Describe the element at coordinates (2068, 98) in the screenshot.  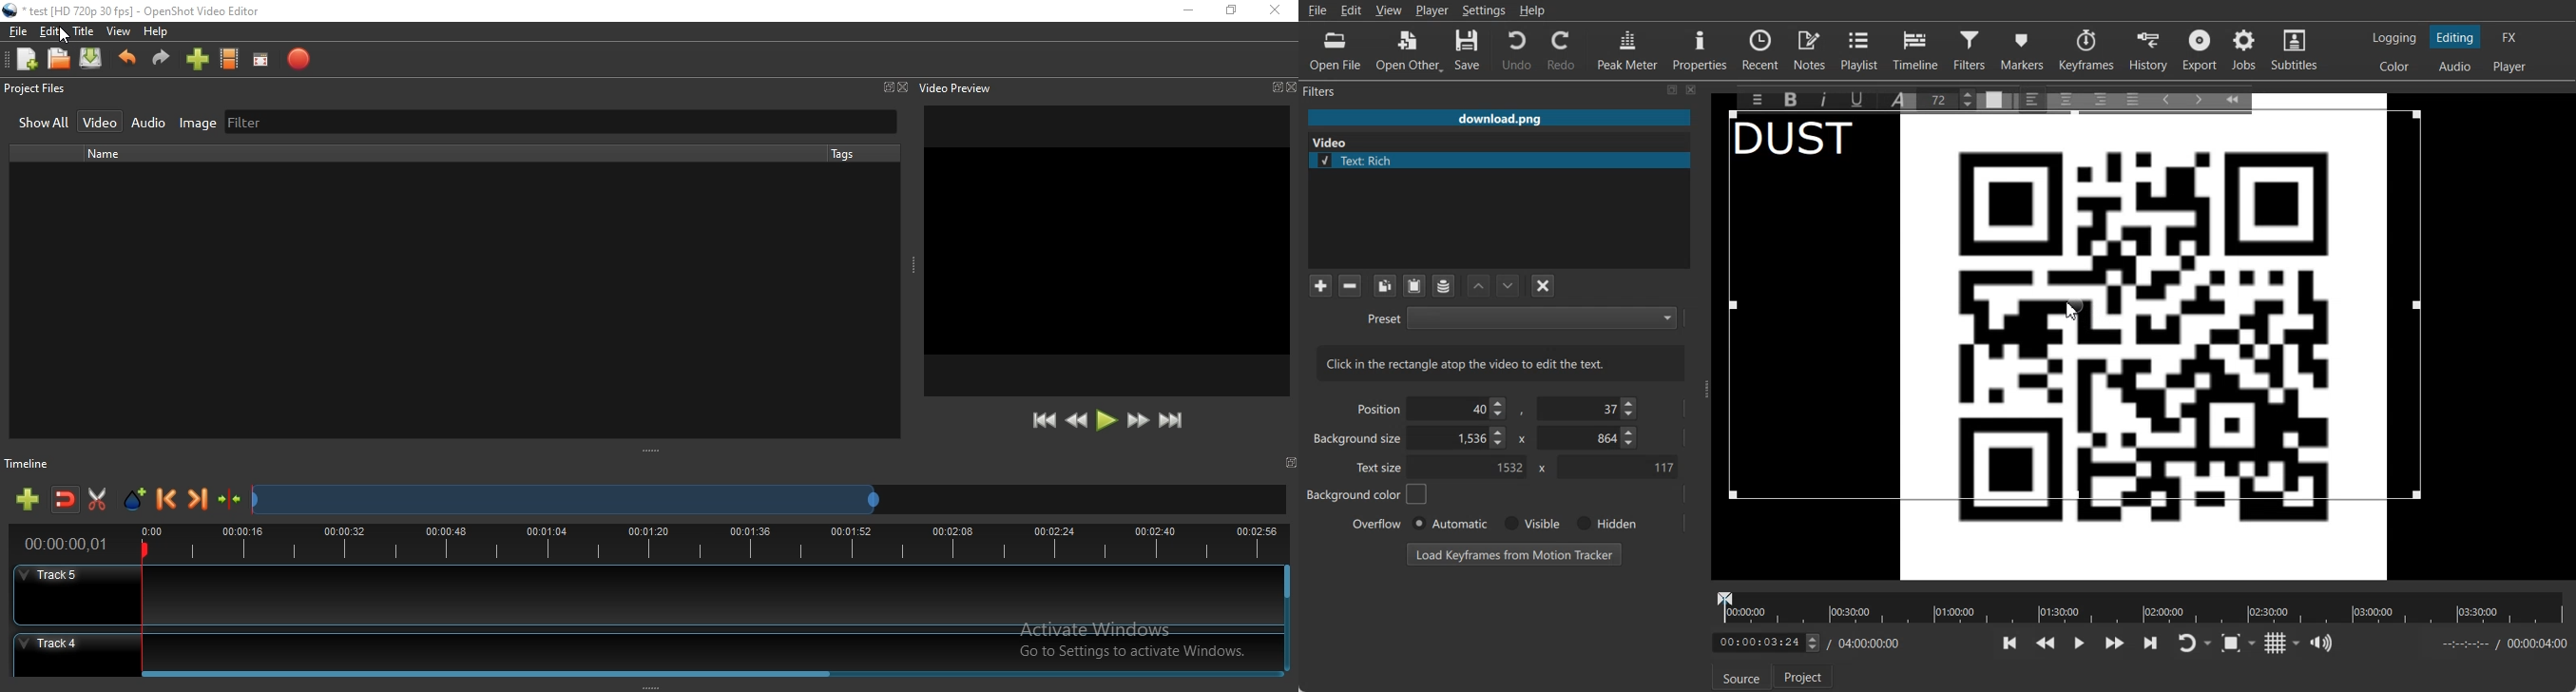
I see `Center` at that location.